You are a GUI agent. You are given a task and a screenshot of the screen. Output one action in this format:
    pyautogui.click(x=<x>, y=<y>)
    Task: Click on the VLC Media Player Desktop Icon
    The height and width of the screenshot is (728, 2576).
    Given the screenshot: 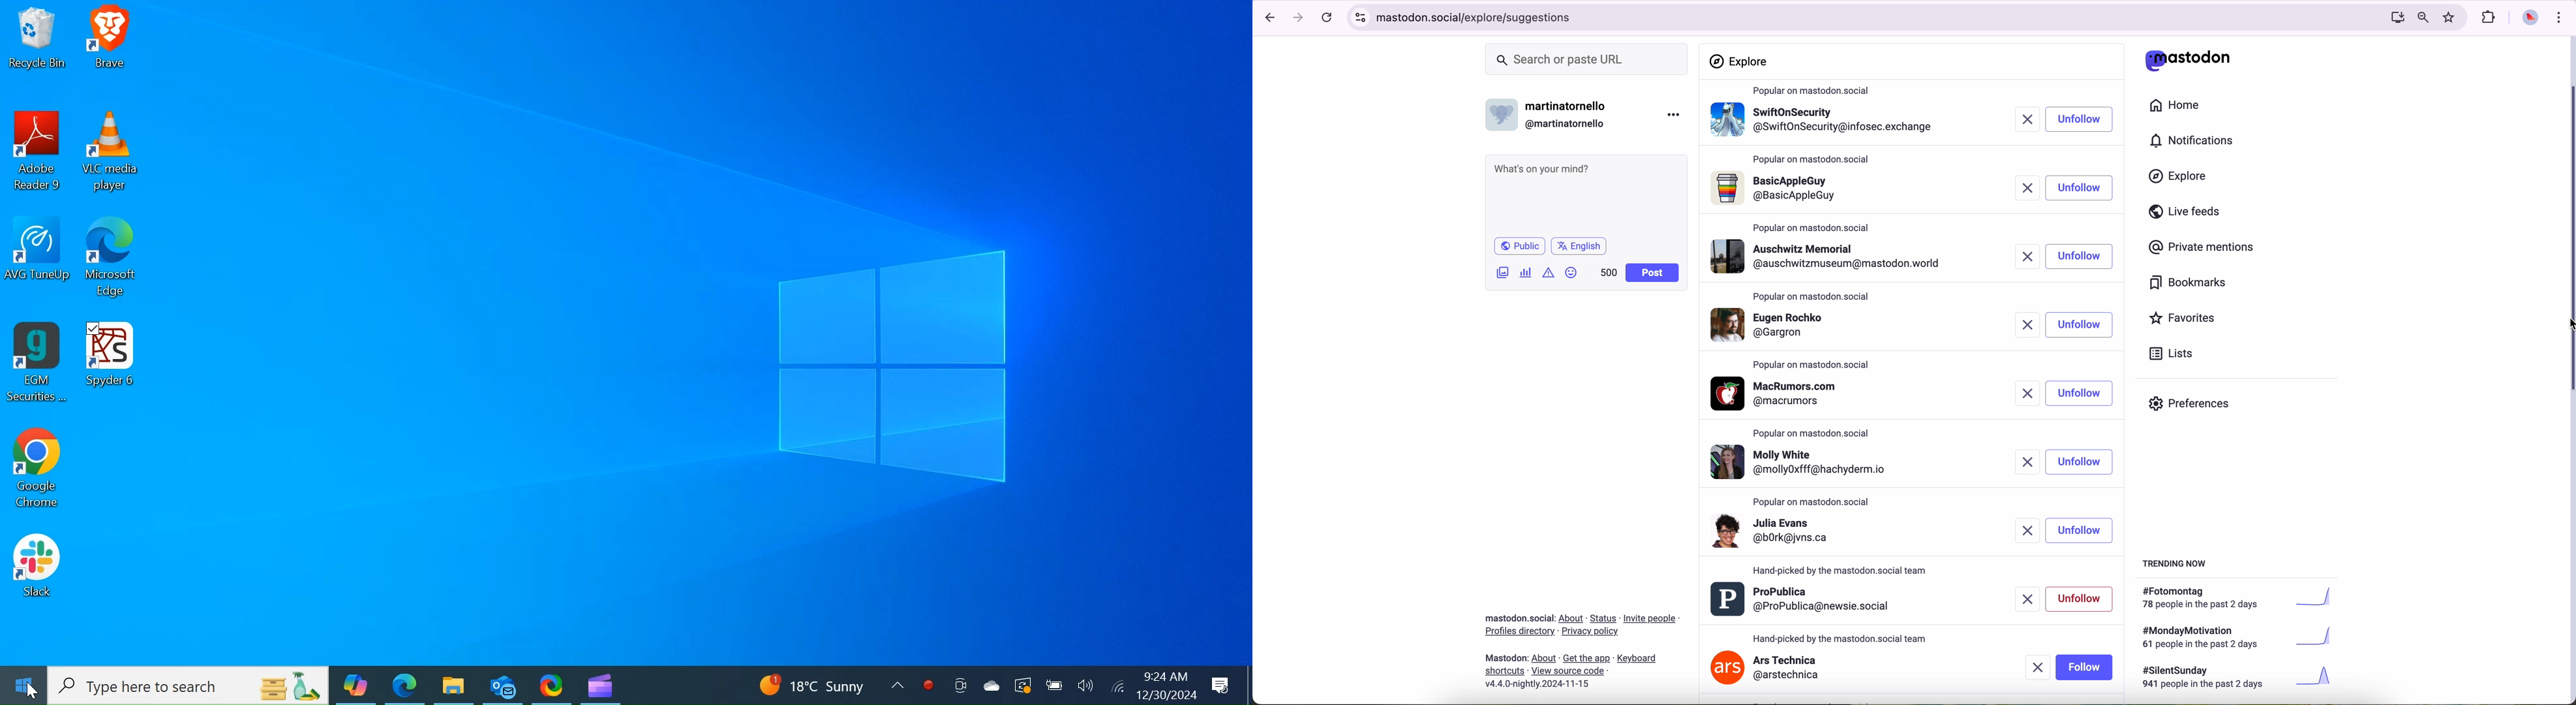 What is the action you would take?
    pyautogui.click(x=115, y=153)
    